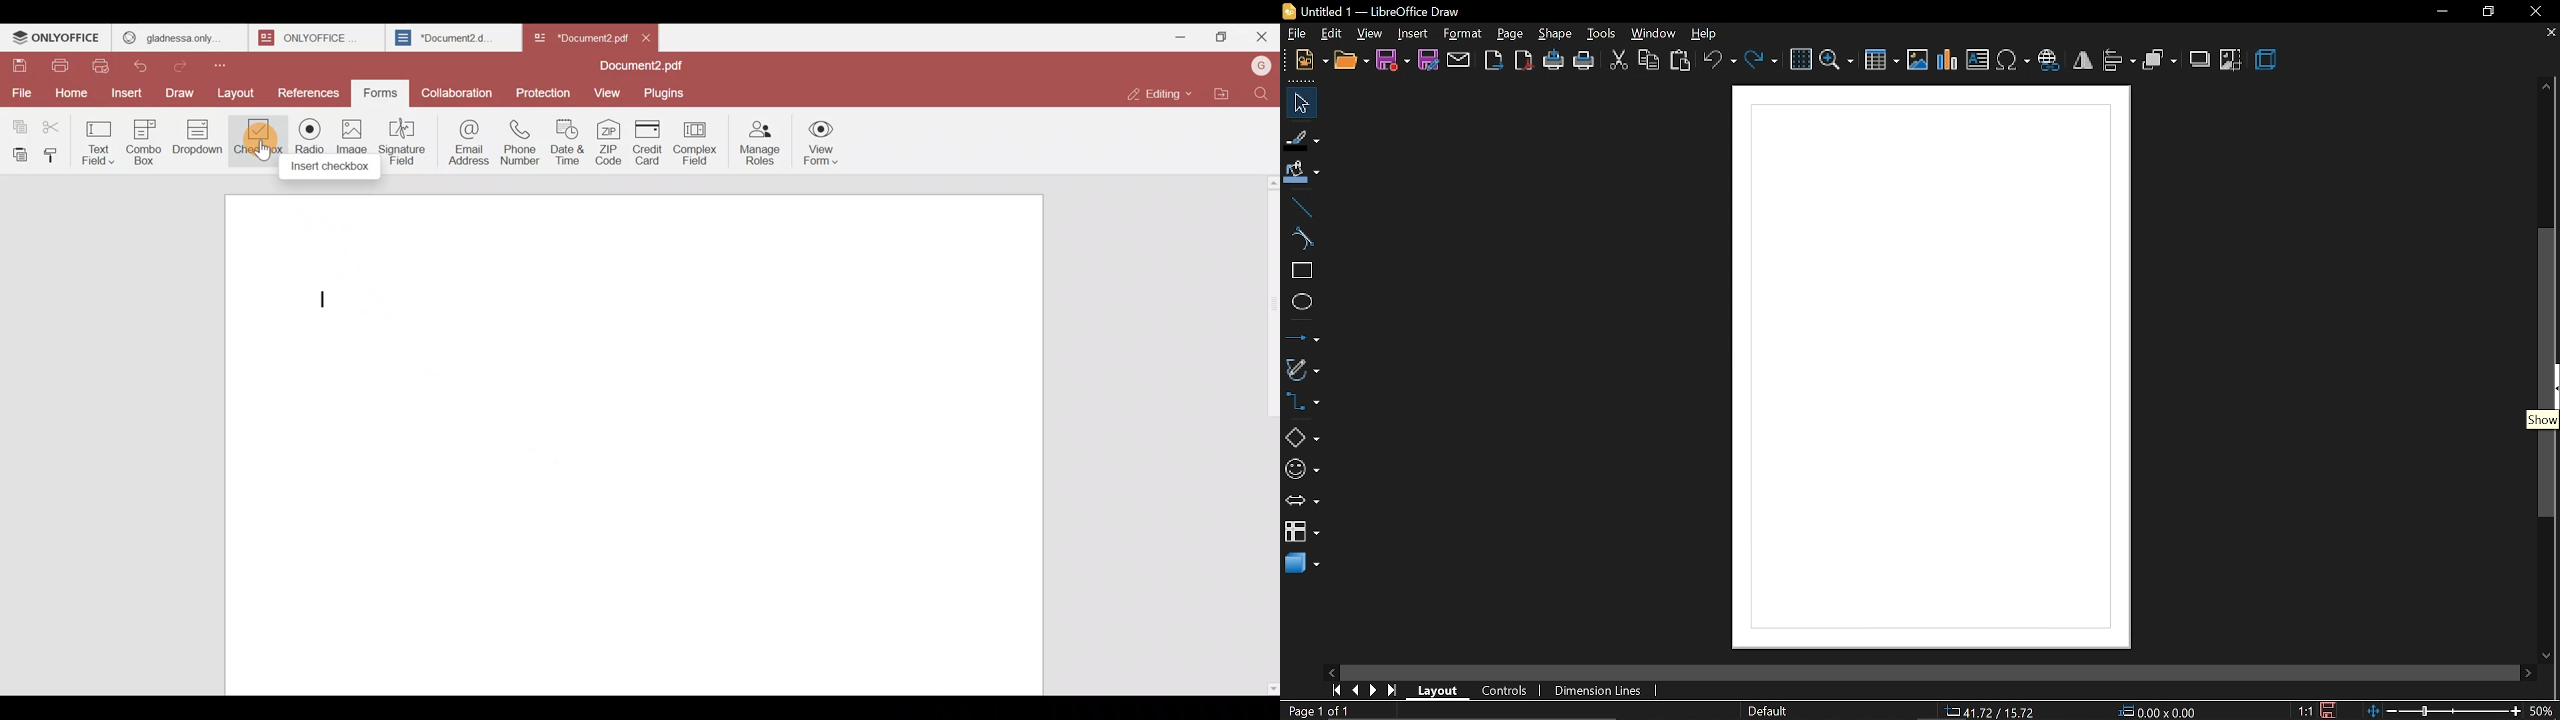  Describe the element at coordinates (2549, 372) in the screenshot. I see `vertical scrollbar` at that location.